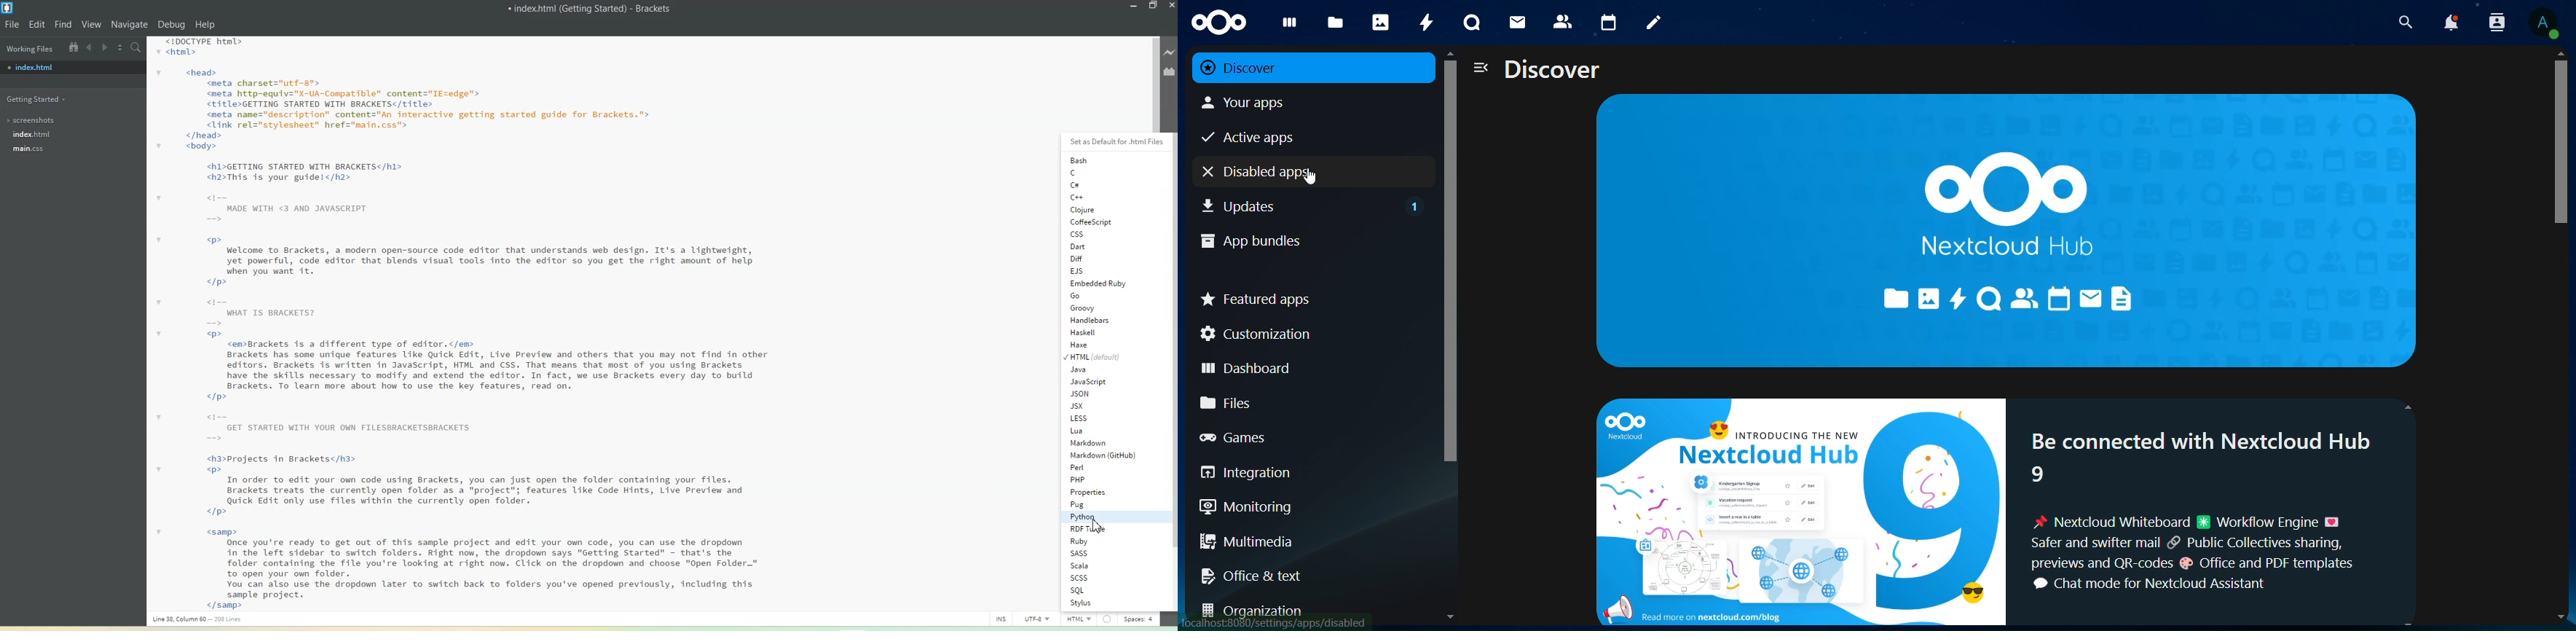 The width and height of the screenshot is (2576, 644). What do you see at coordinates (1104, 479) in the screenshot?
I see `PHP` at bounding box center [1104, 479].